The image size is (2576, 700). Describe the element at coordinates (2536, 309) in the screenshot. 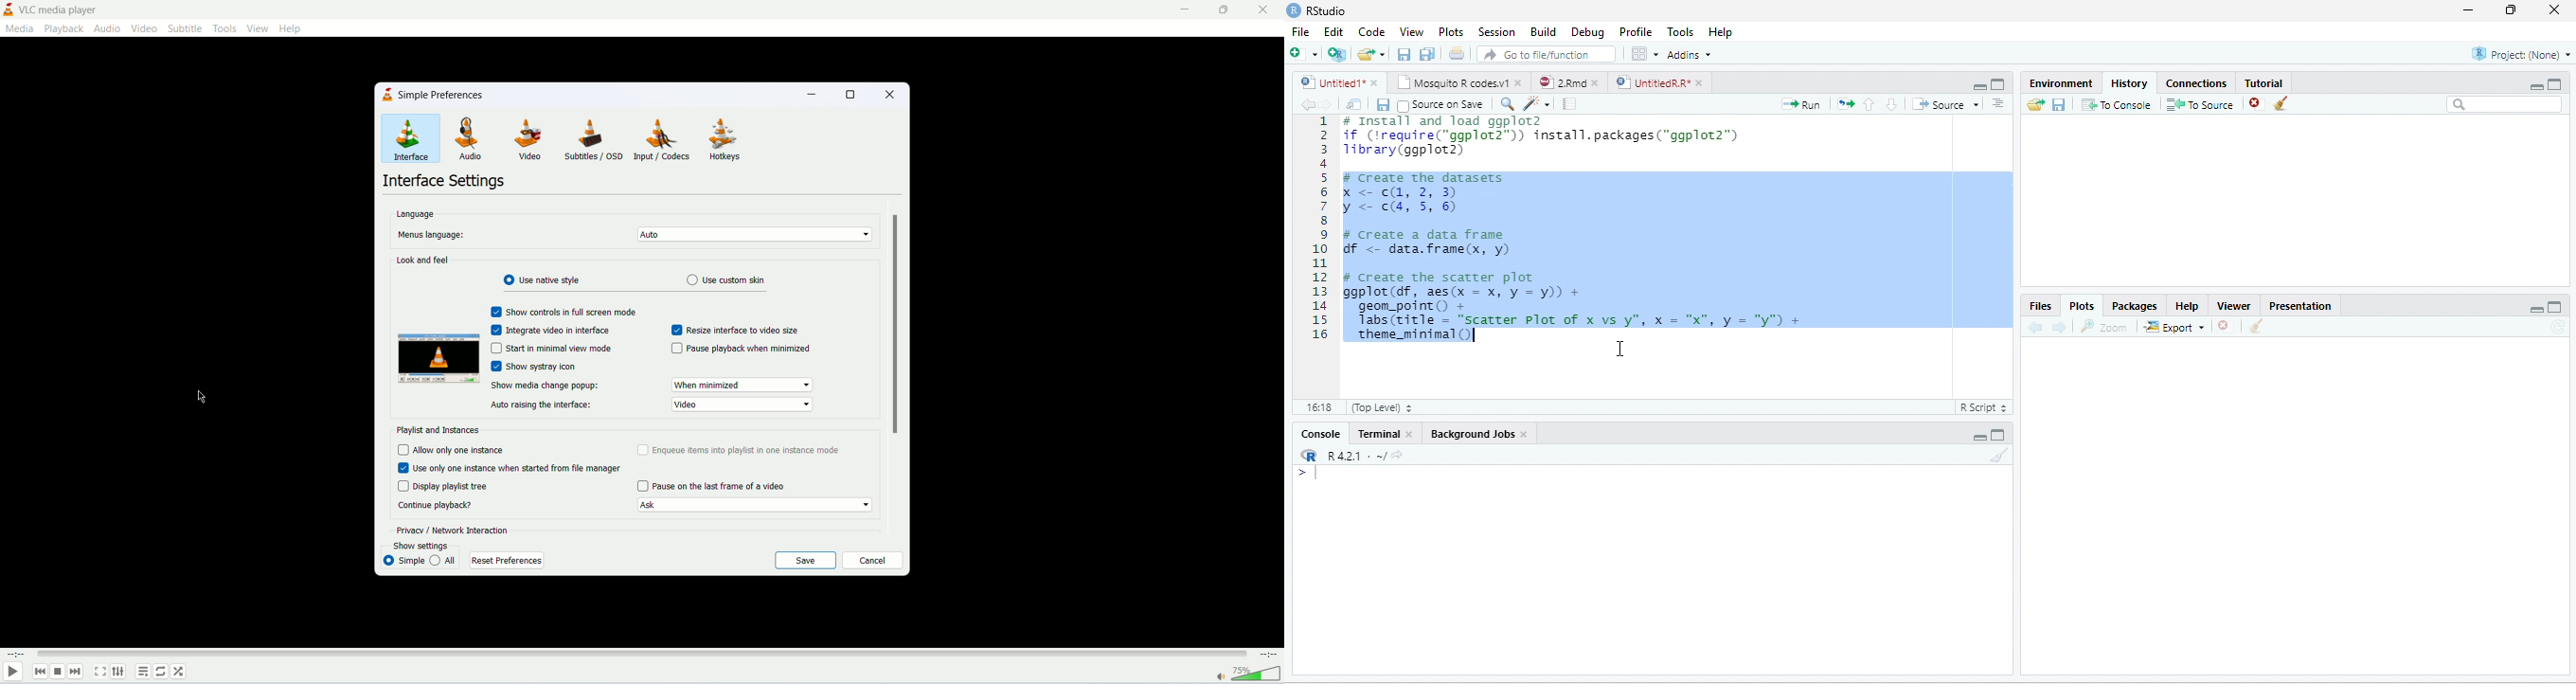

I see `Minimize` at that location.